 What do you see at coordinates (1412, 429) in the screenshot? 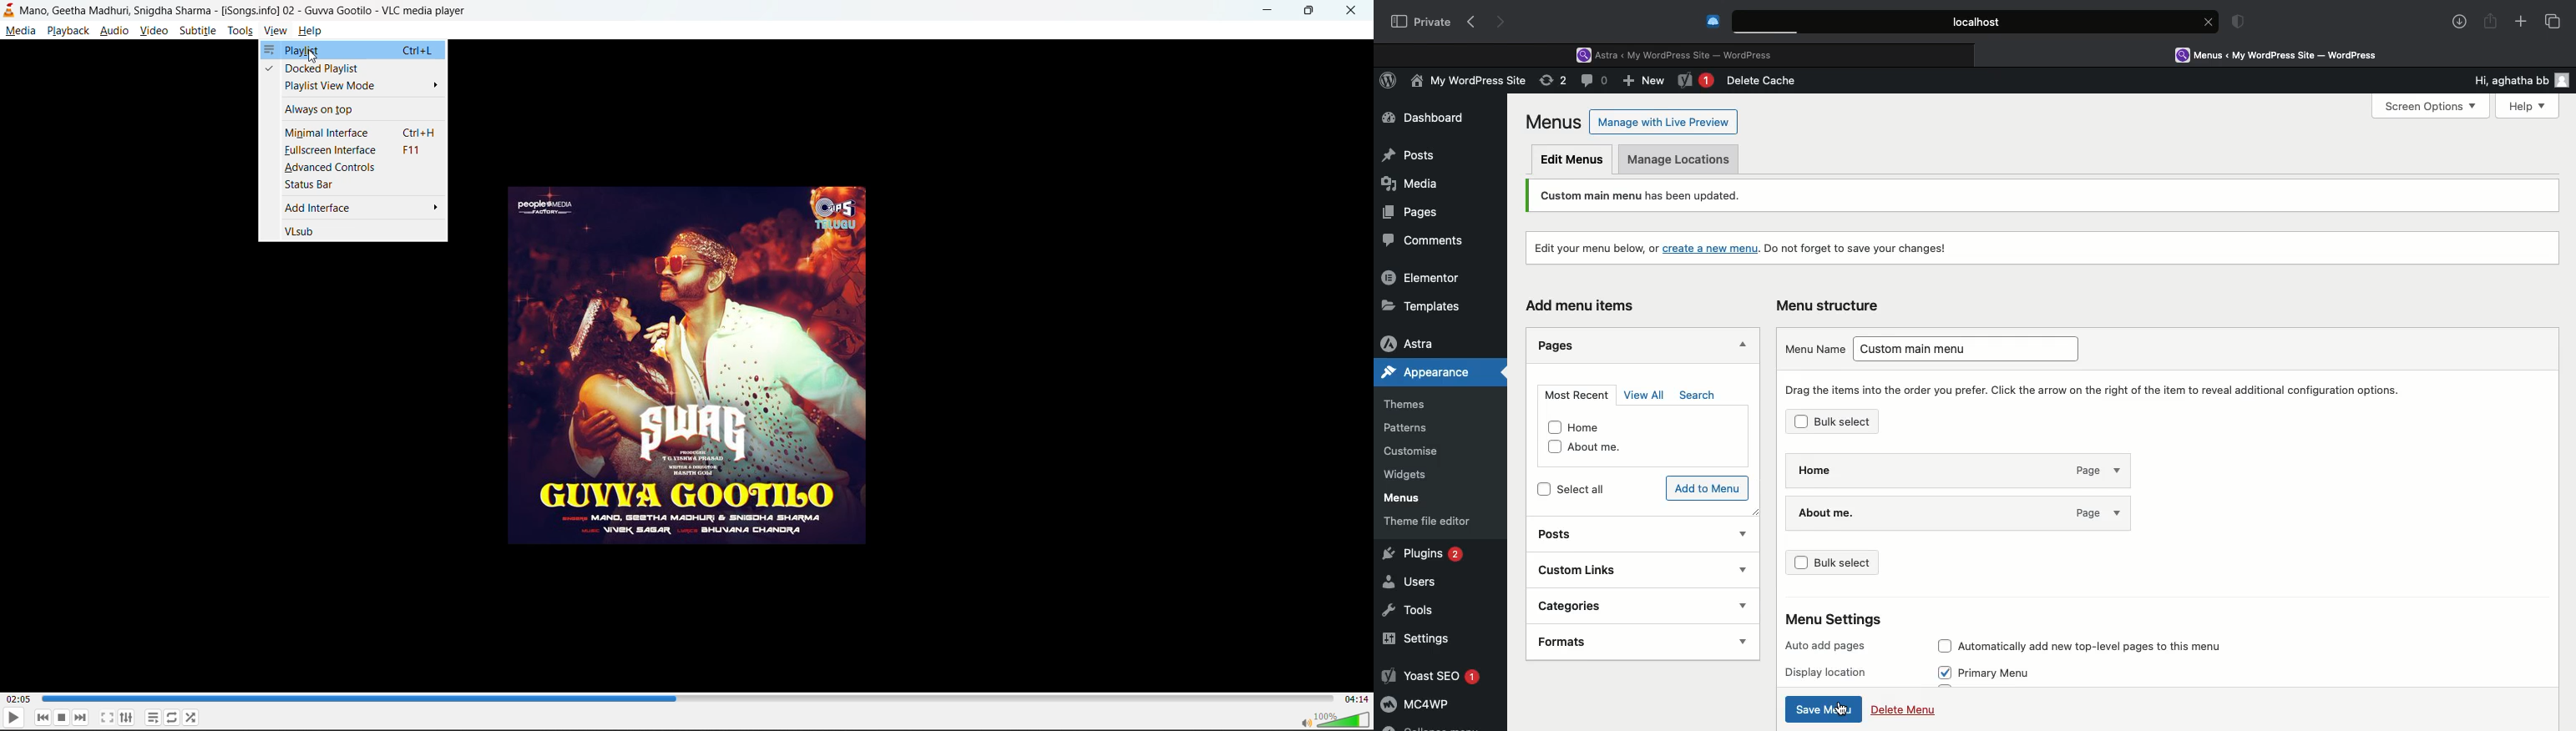
I see `Patterns` at bounding box center [1412, 429].